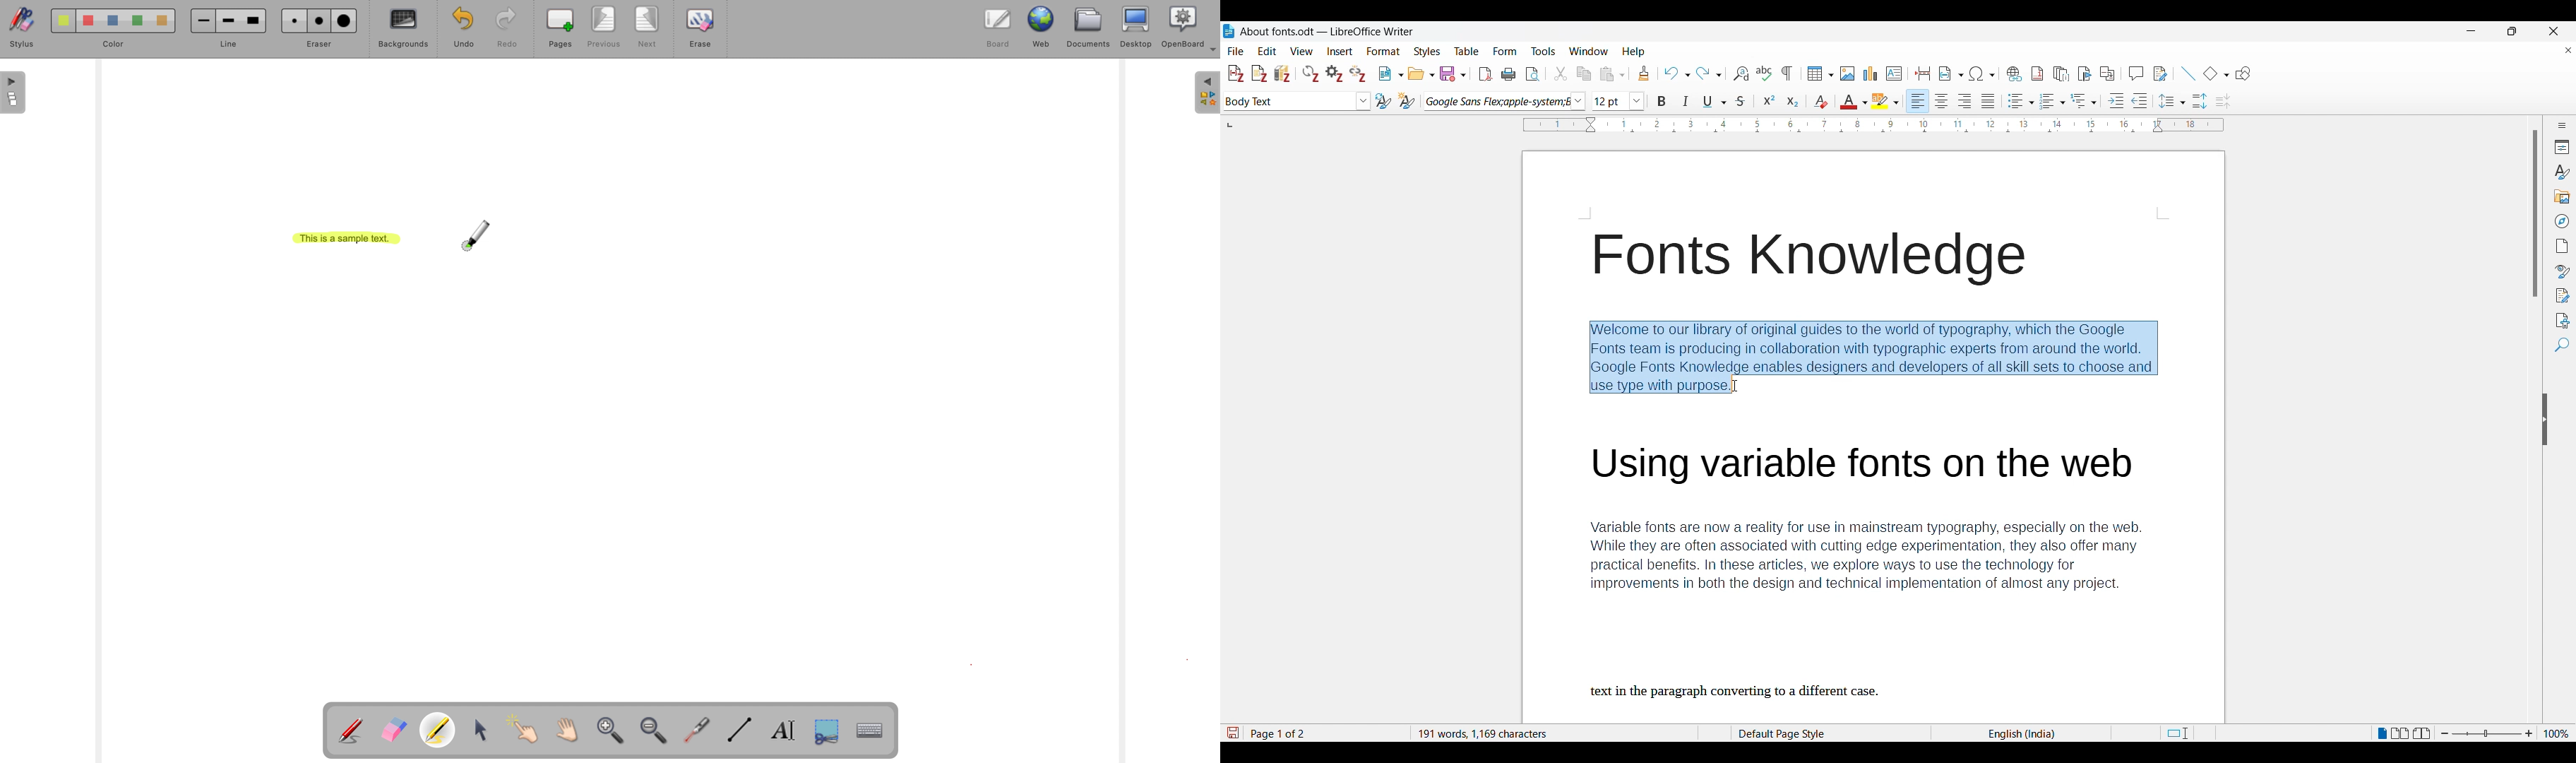 The width and height of the screenshot is (2576, 784). I want to click on visual laser pointer, so click(698, 731).